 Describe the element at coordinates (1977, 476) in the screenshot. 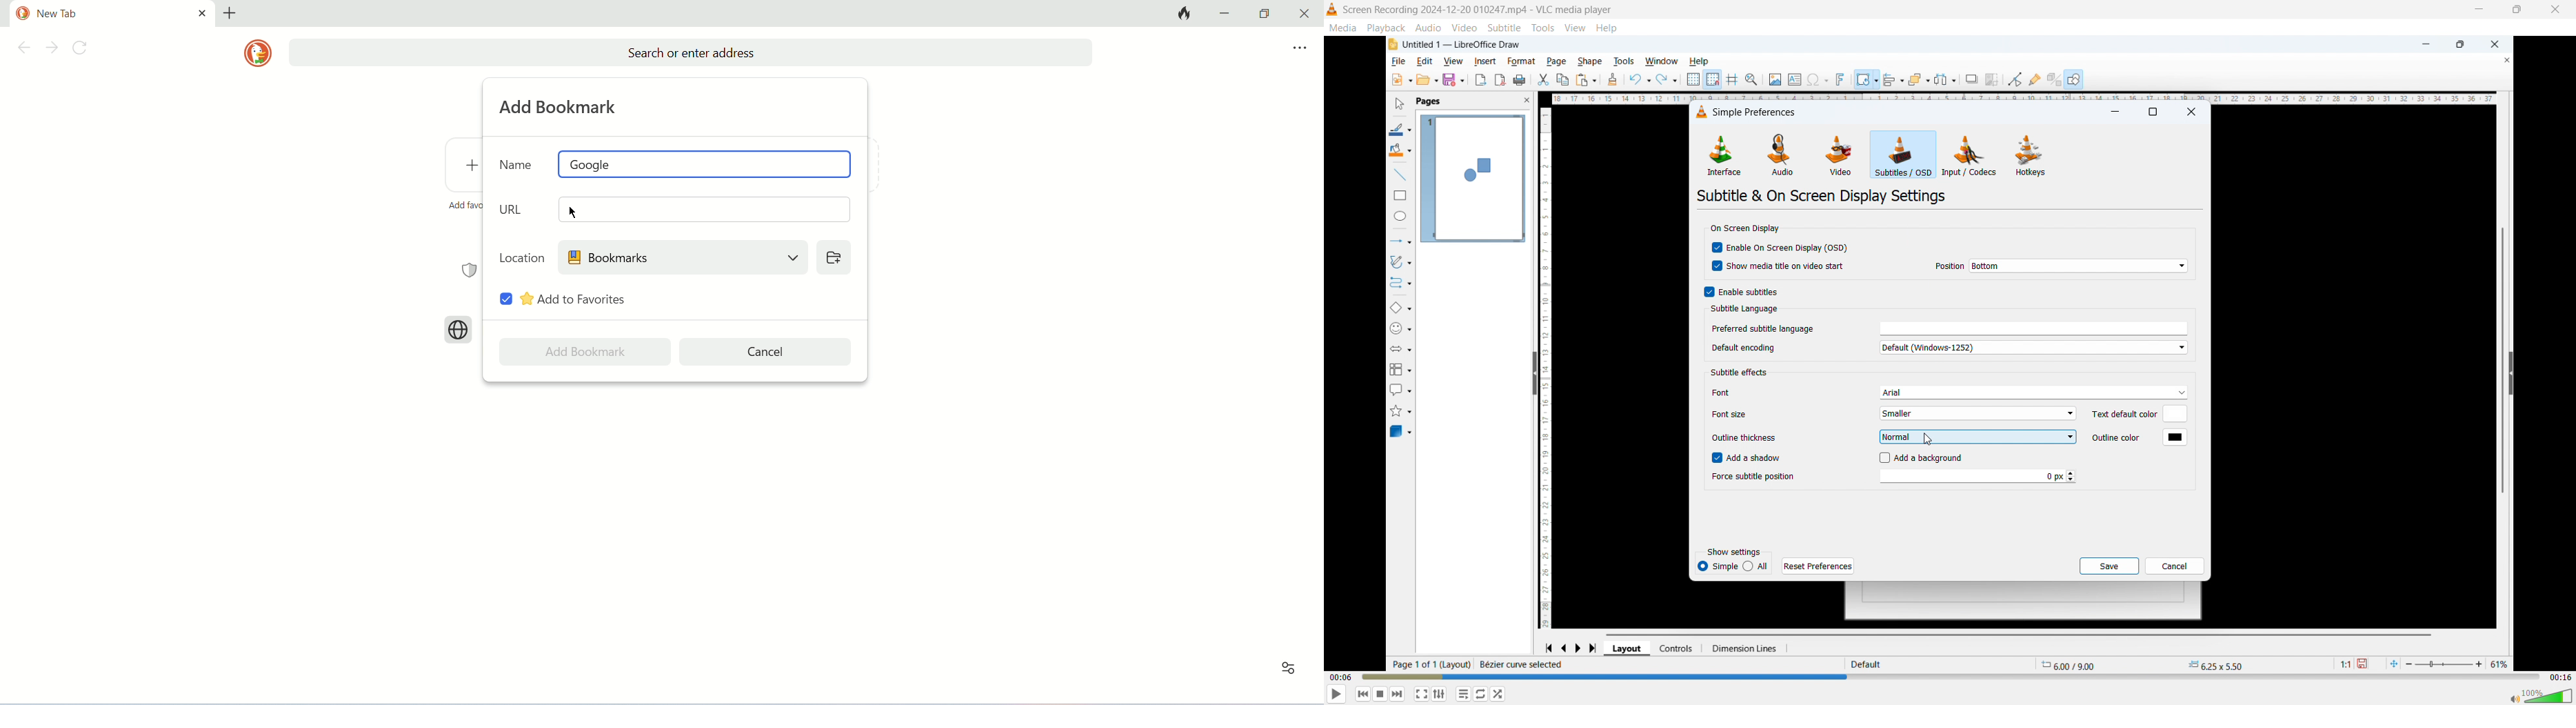

I see `Force subtitle position` at that location.